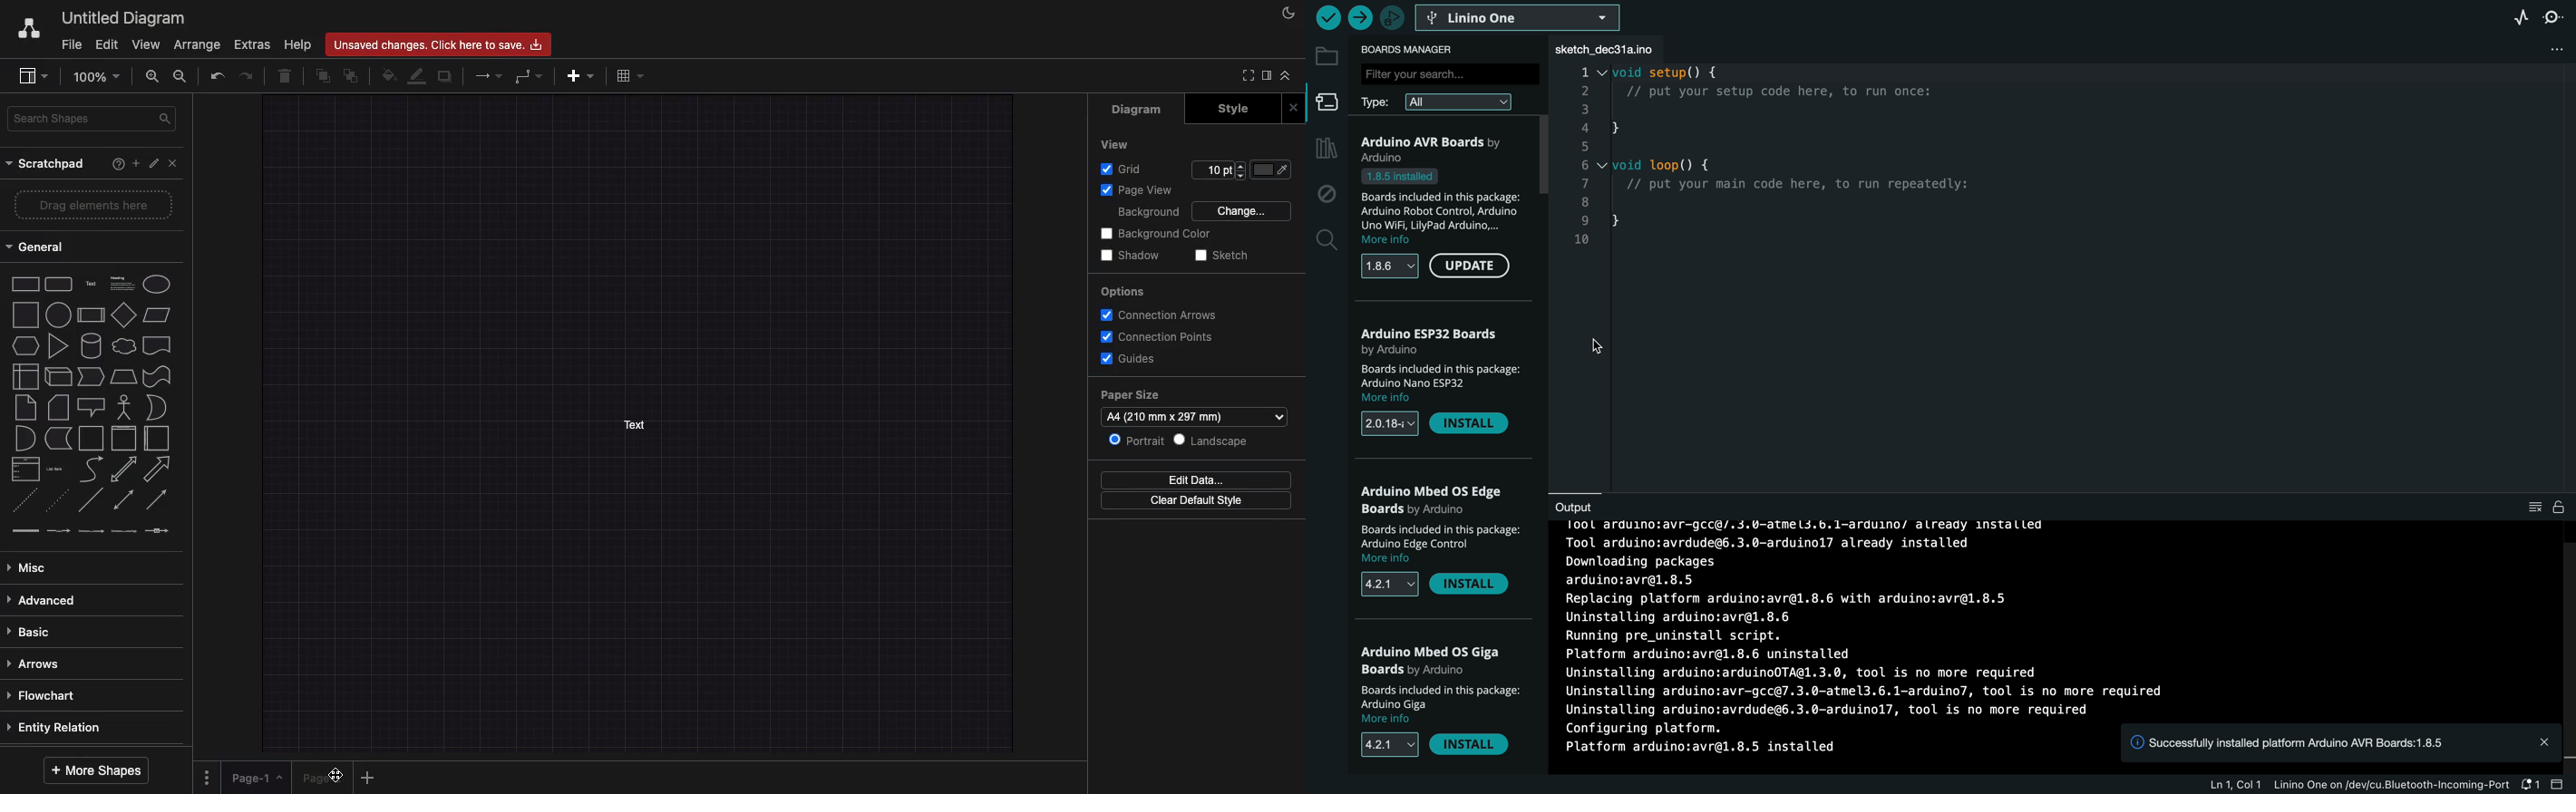 This screenshot has width=2576, height=812. Describe the element at coordinates (2053, 619) in the screenshot. I see `installing` at that location.